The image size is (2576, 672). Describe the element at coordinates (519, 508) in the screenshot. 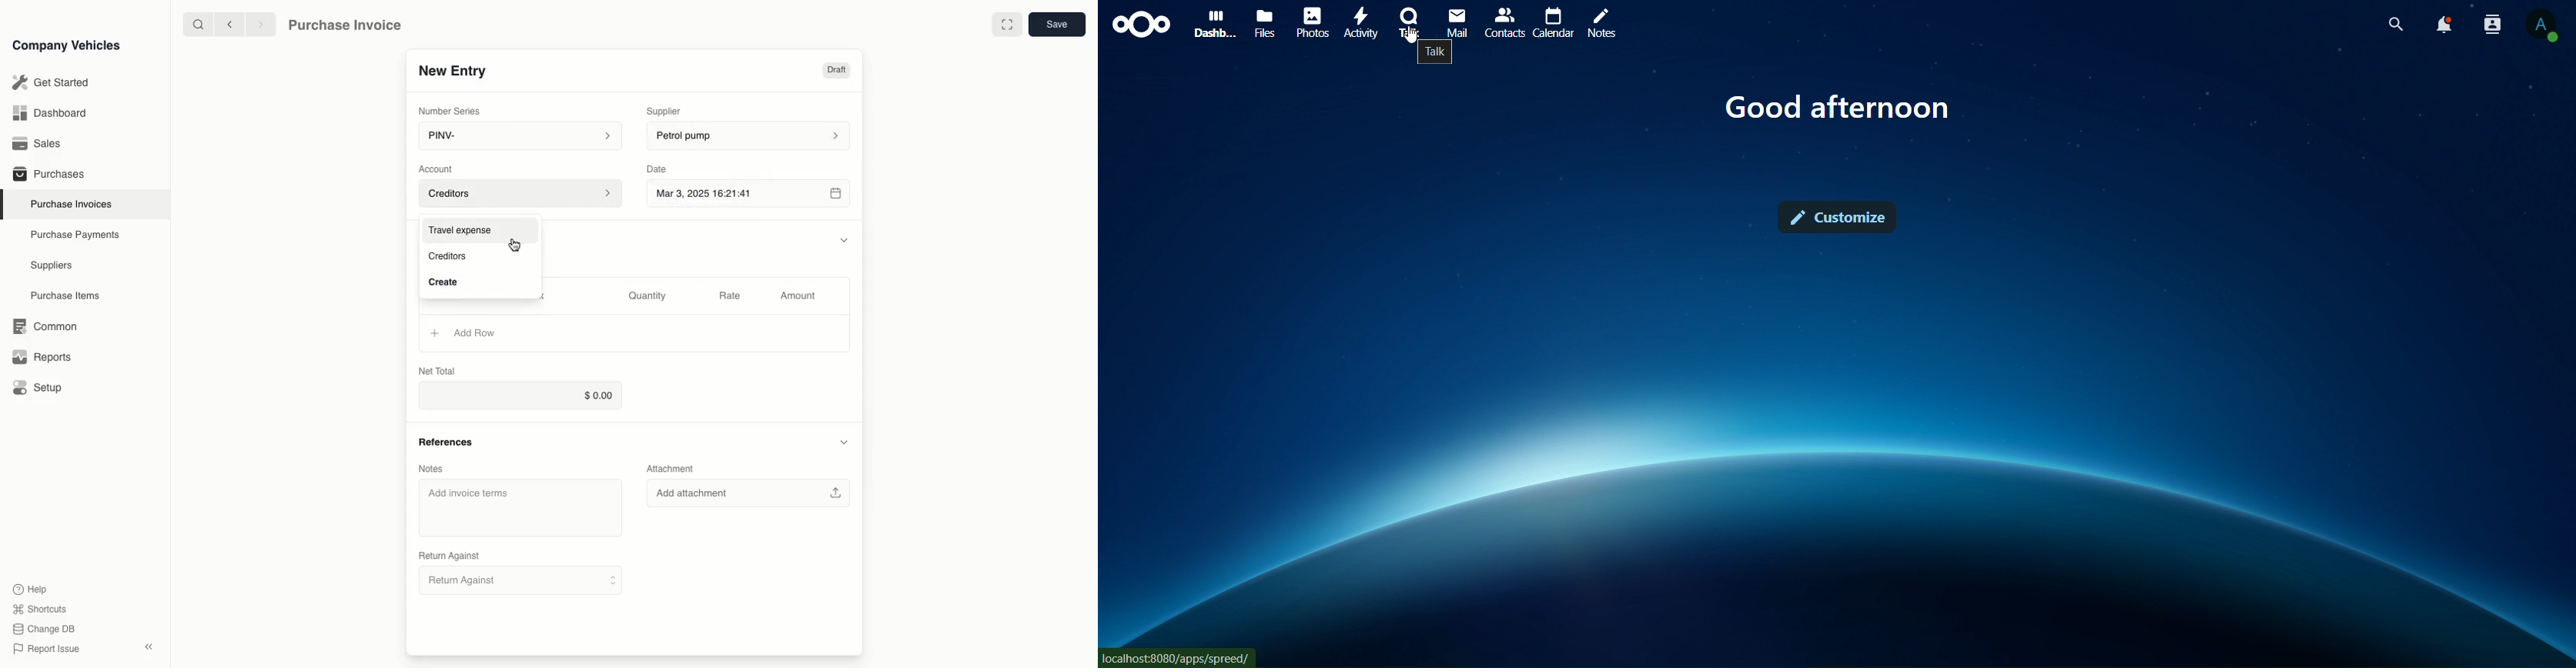

I see `Add invoice terms.` at that location.